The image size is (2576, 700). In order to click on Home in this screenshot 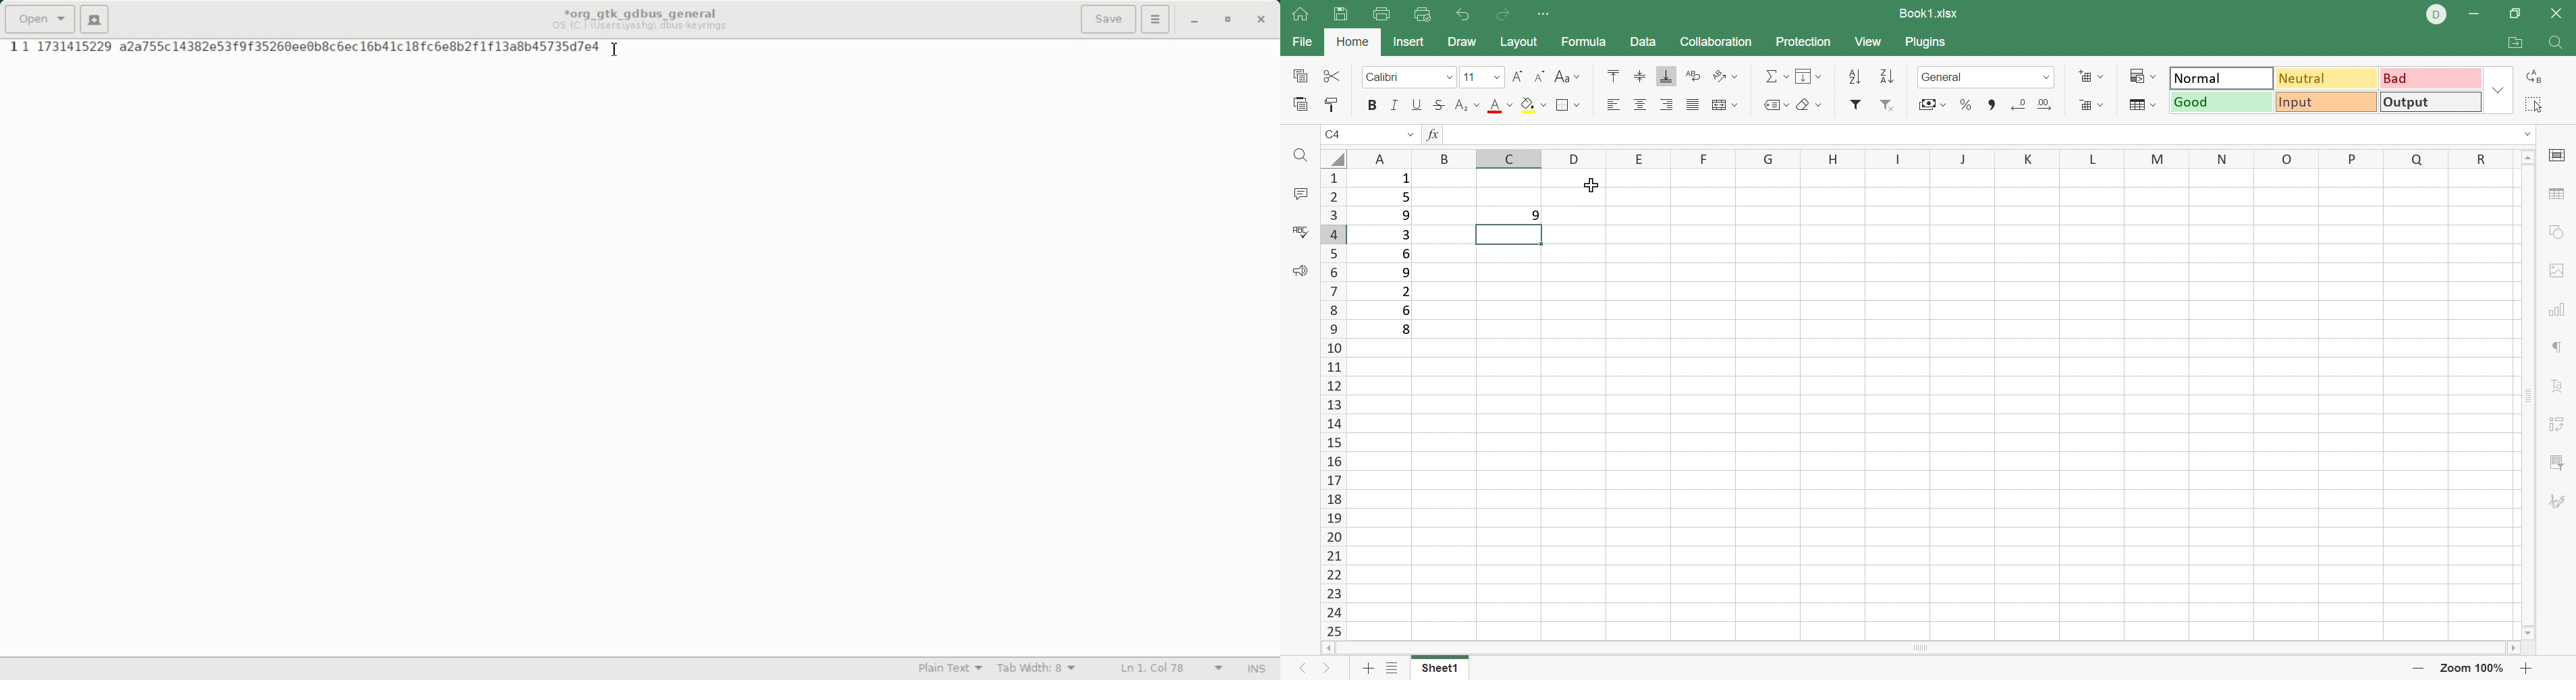, I will do `click(1352, 40)`.